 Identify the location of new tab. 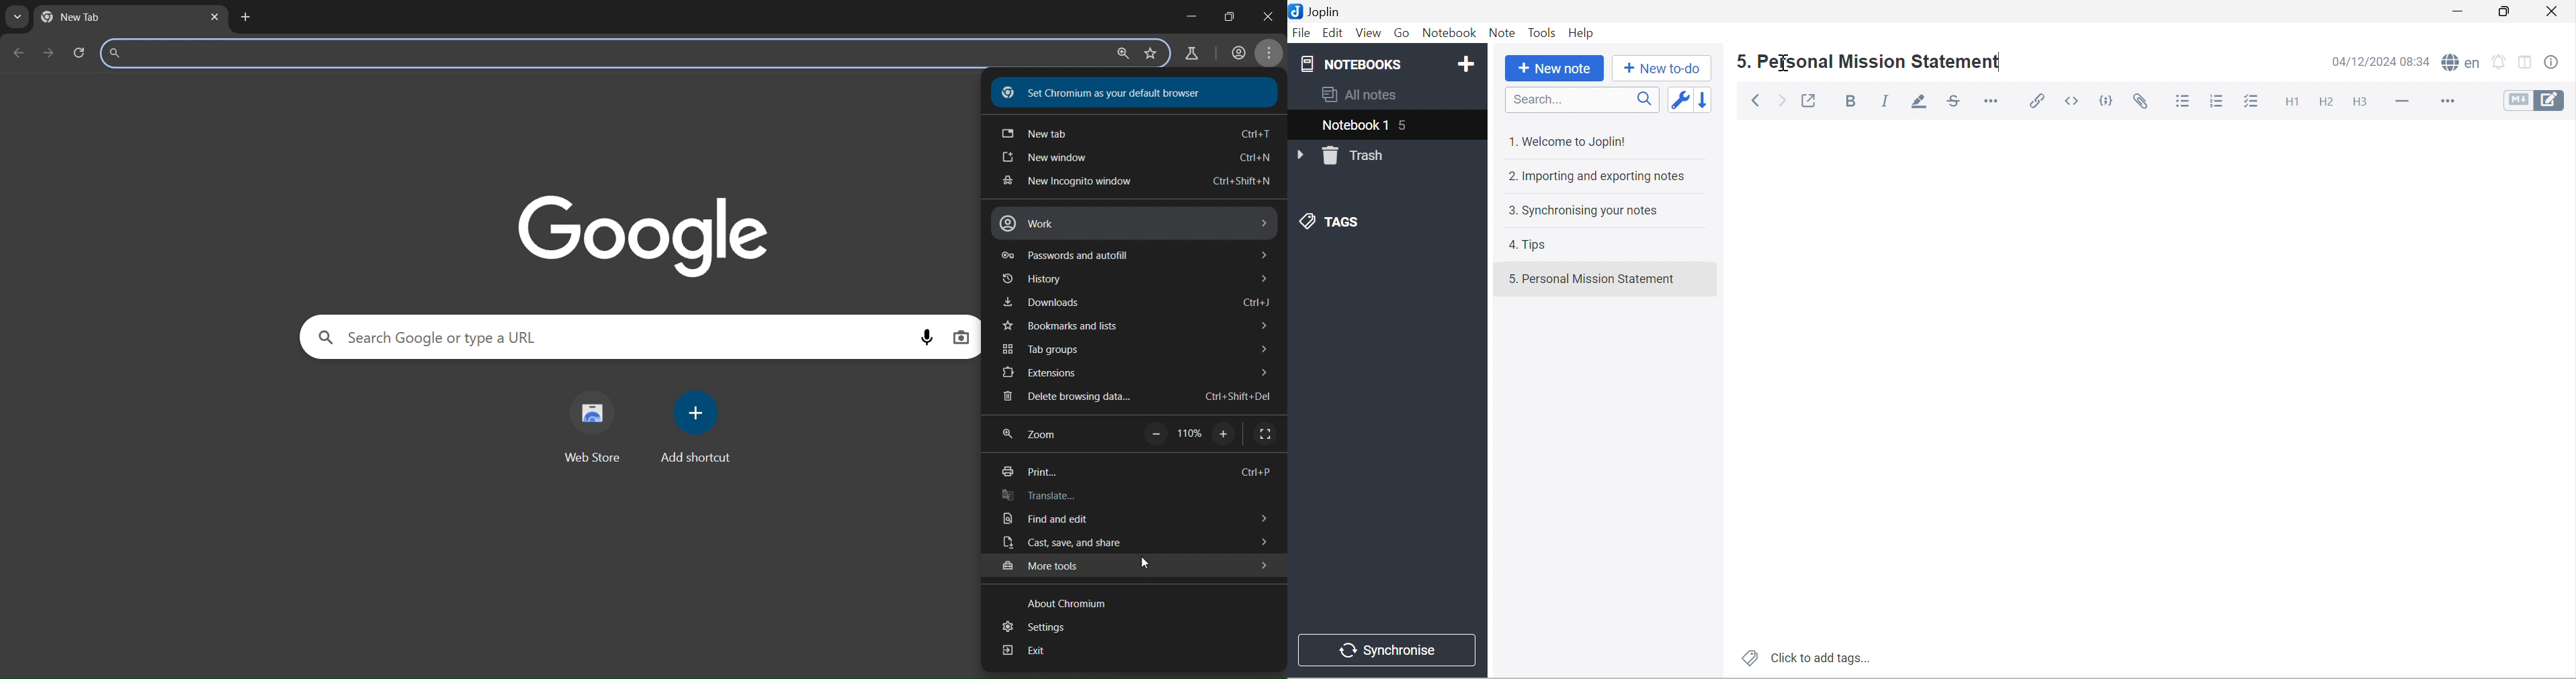
(245, 18).